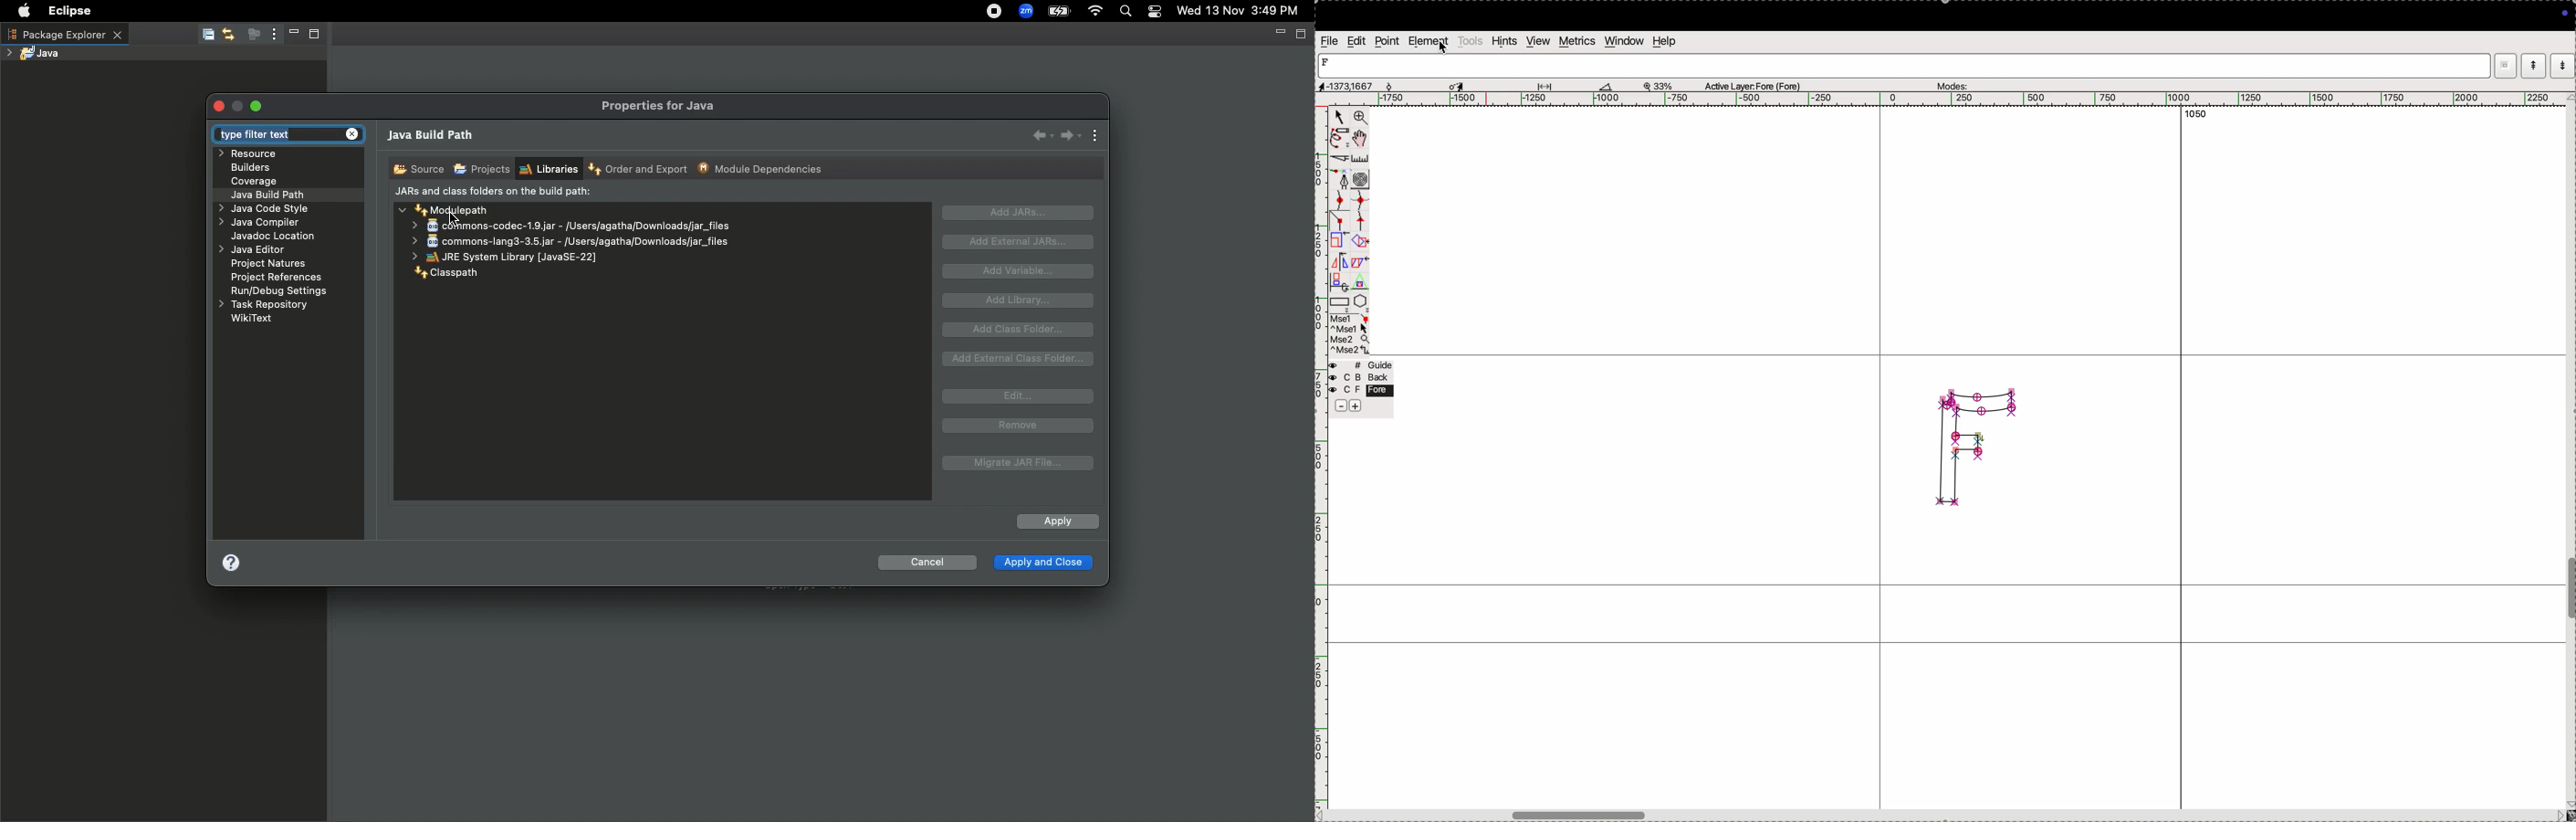 Image resolution: width=2576 pixels, height=840 pixels. I want to click on Java build path, so click(434, 137).